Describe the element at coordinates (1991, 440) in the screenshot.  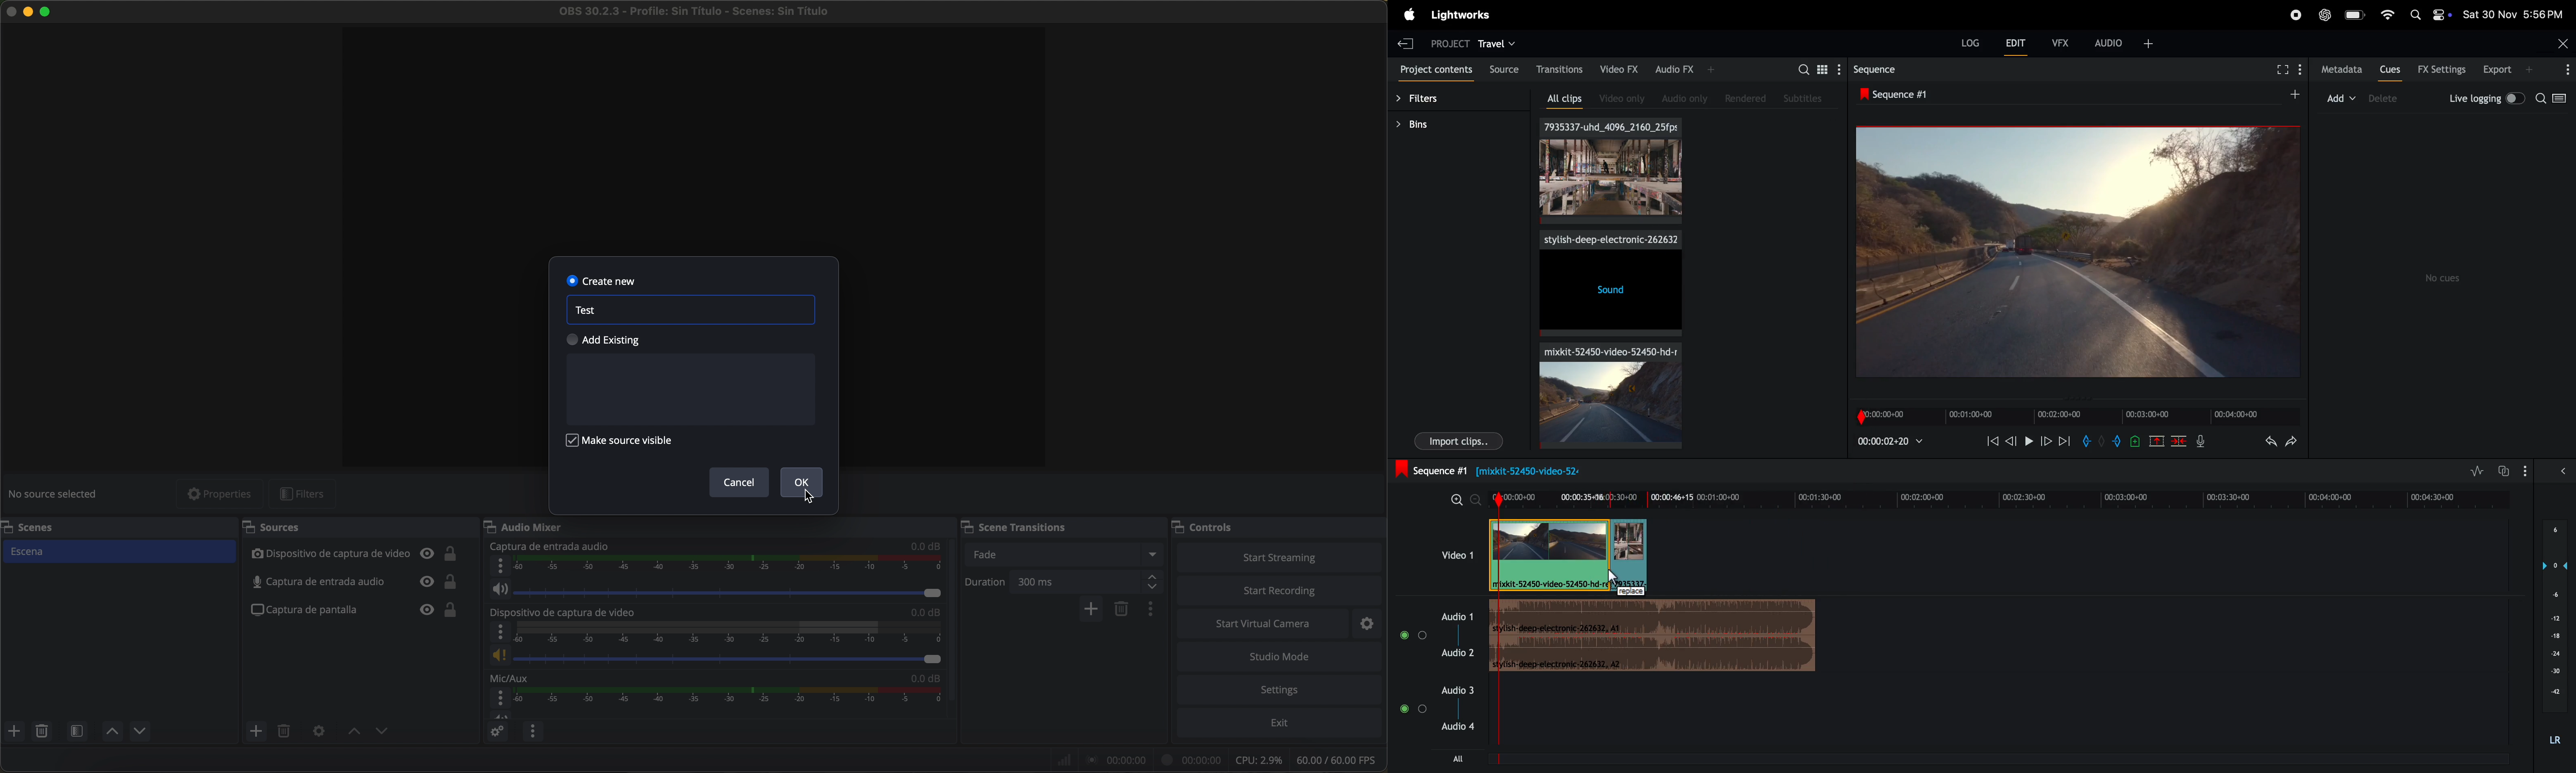
I see `rewind` at that location.